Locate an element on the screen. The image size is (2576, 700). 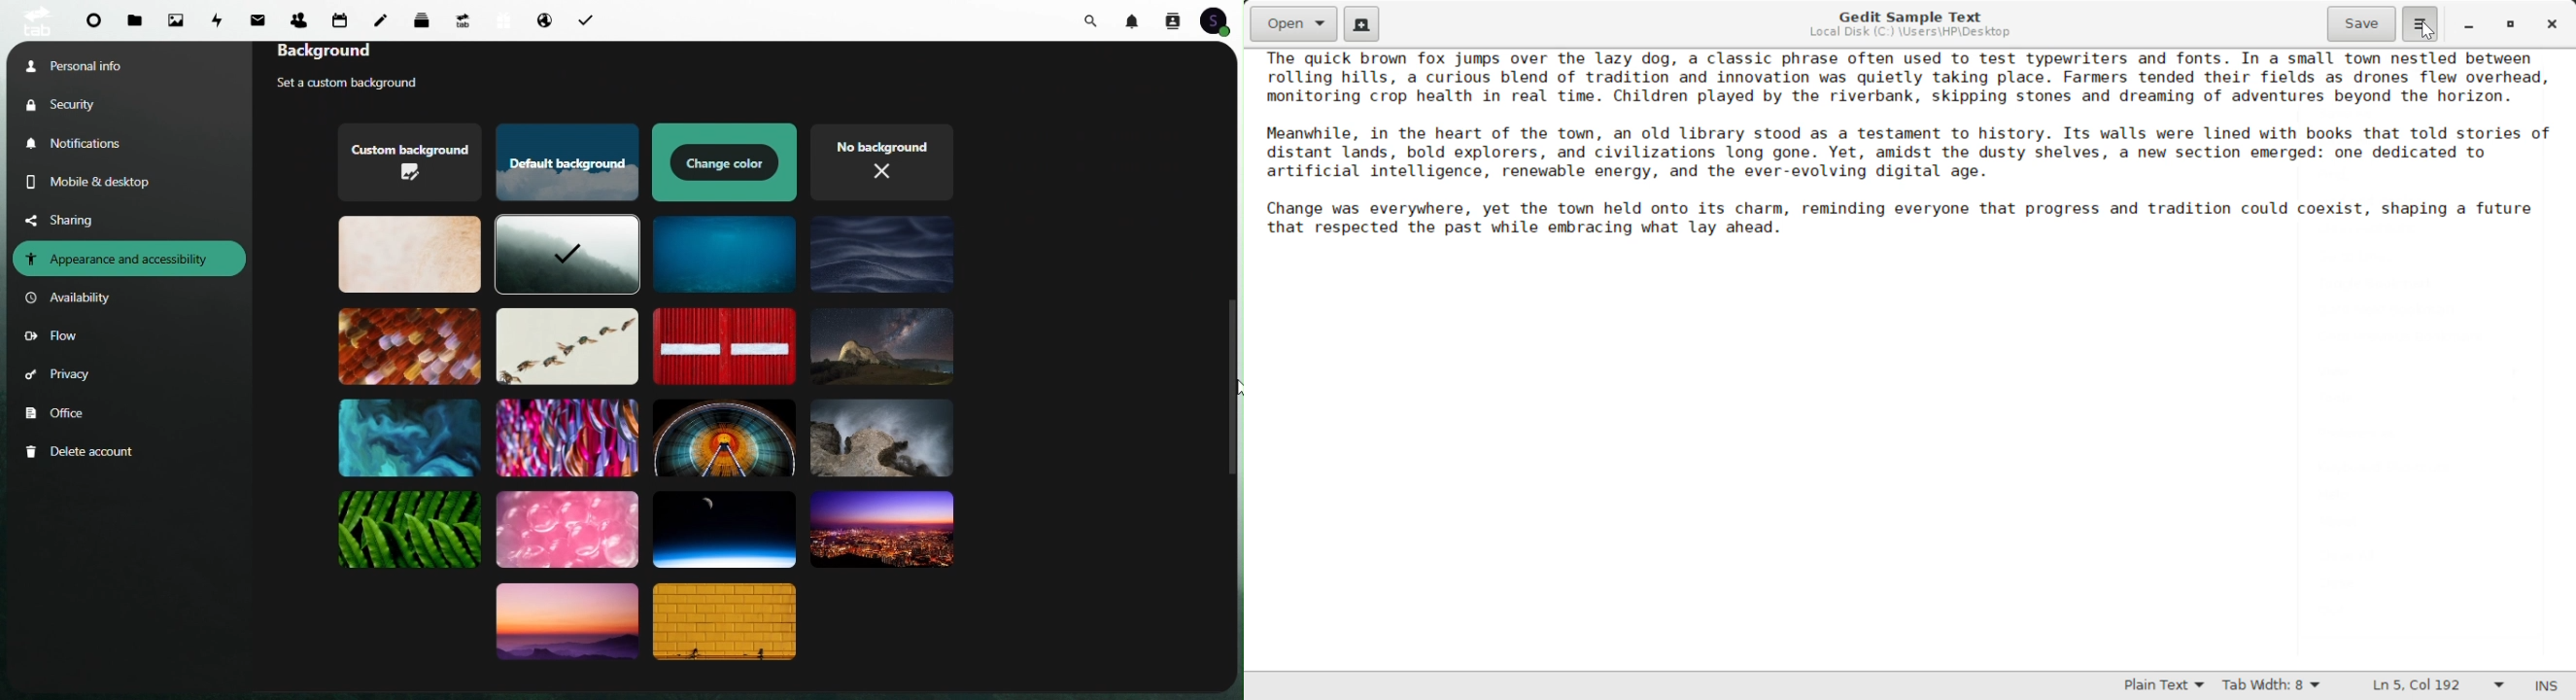
No background theme is located at coordinates (881, 160).